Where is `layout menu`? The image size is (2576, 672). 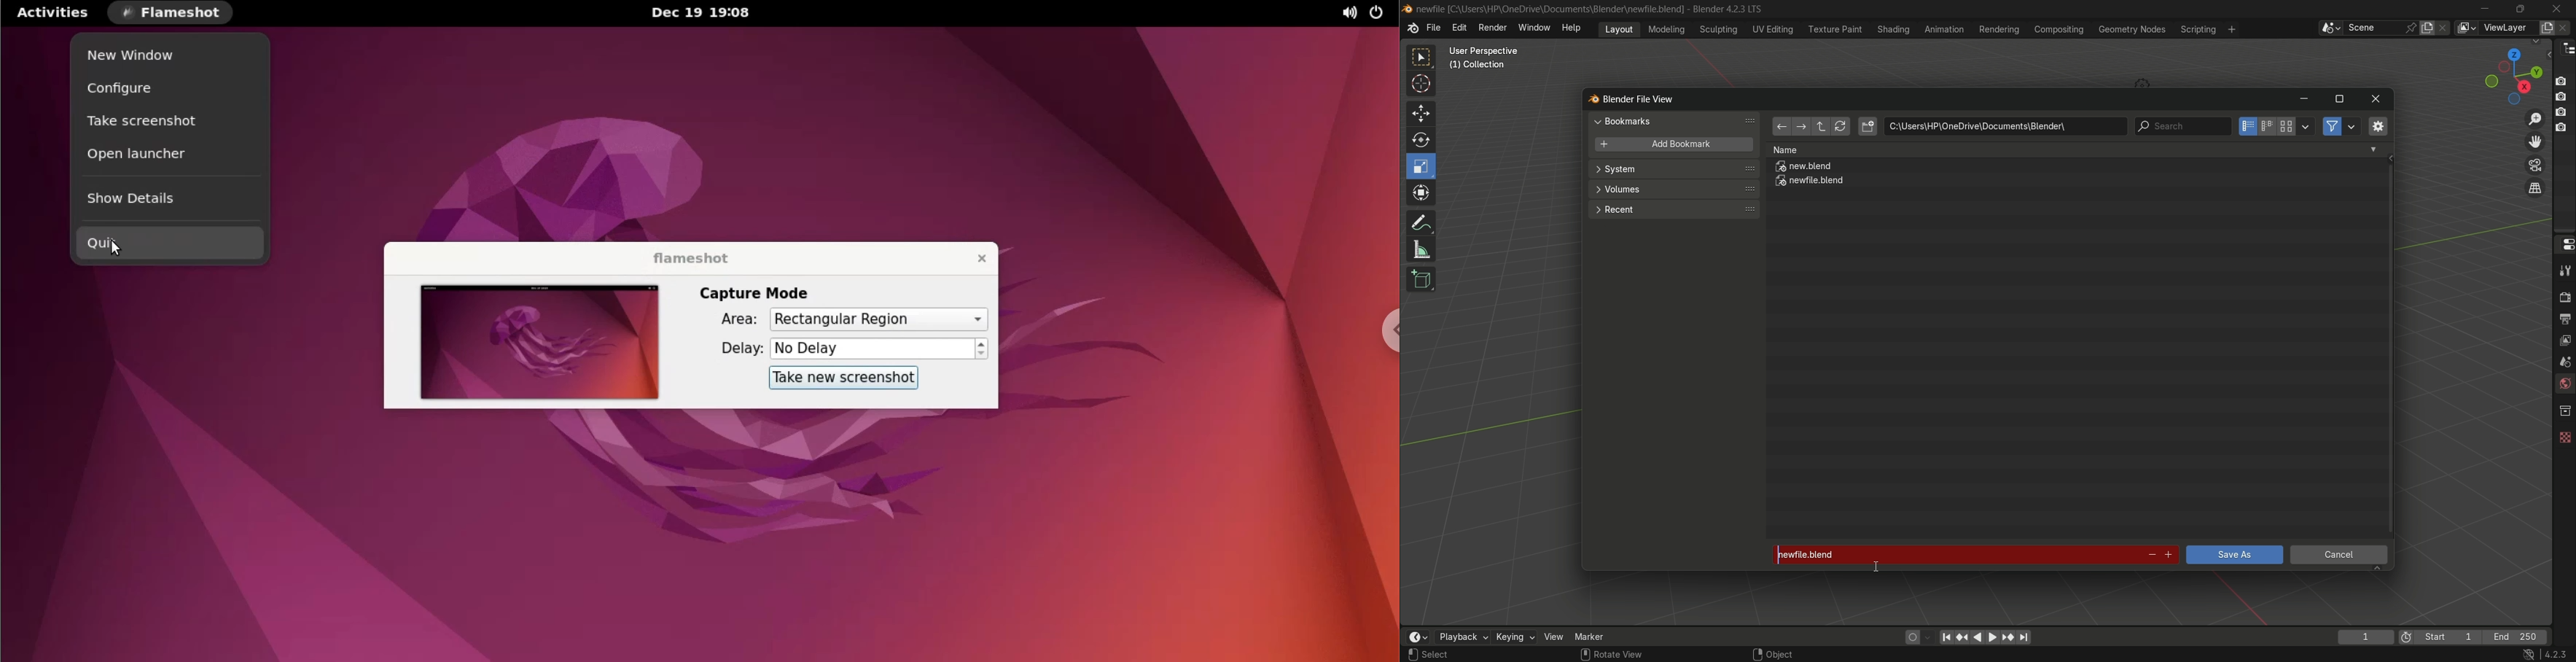 layout menu is located at coordinates (1619, 28).